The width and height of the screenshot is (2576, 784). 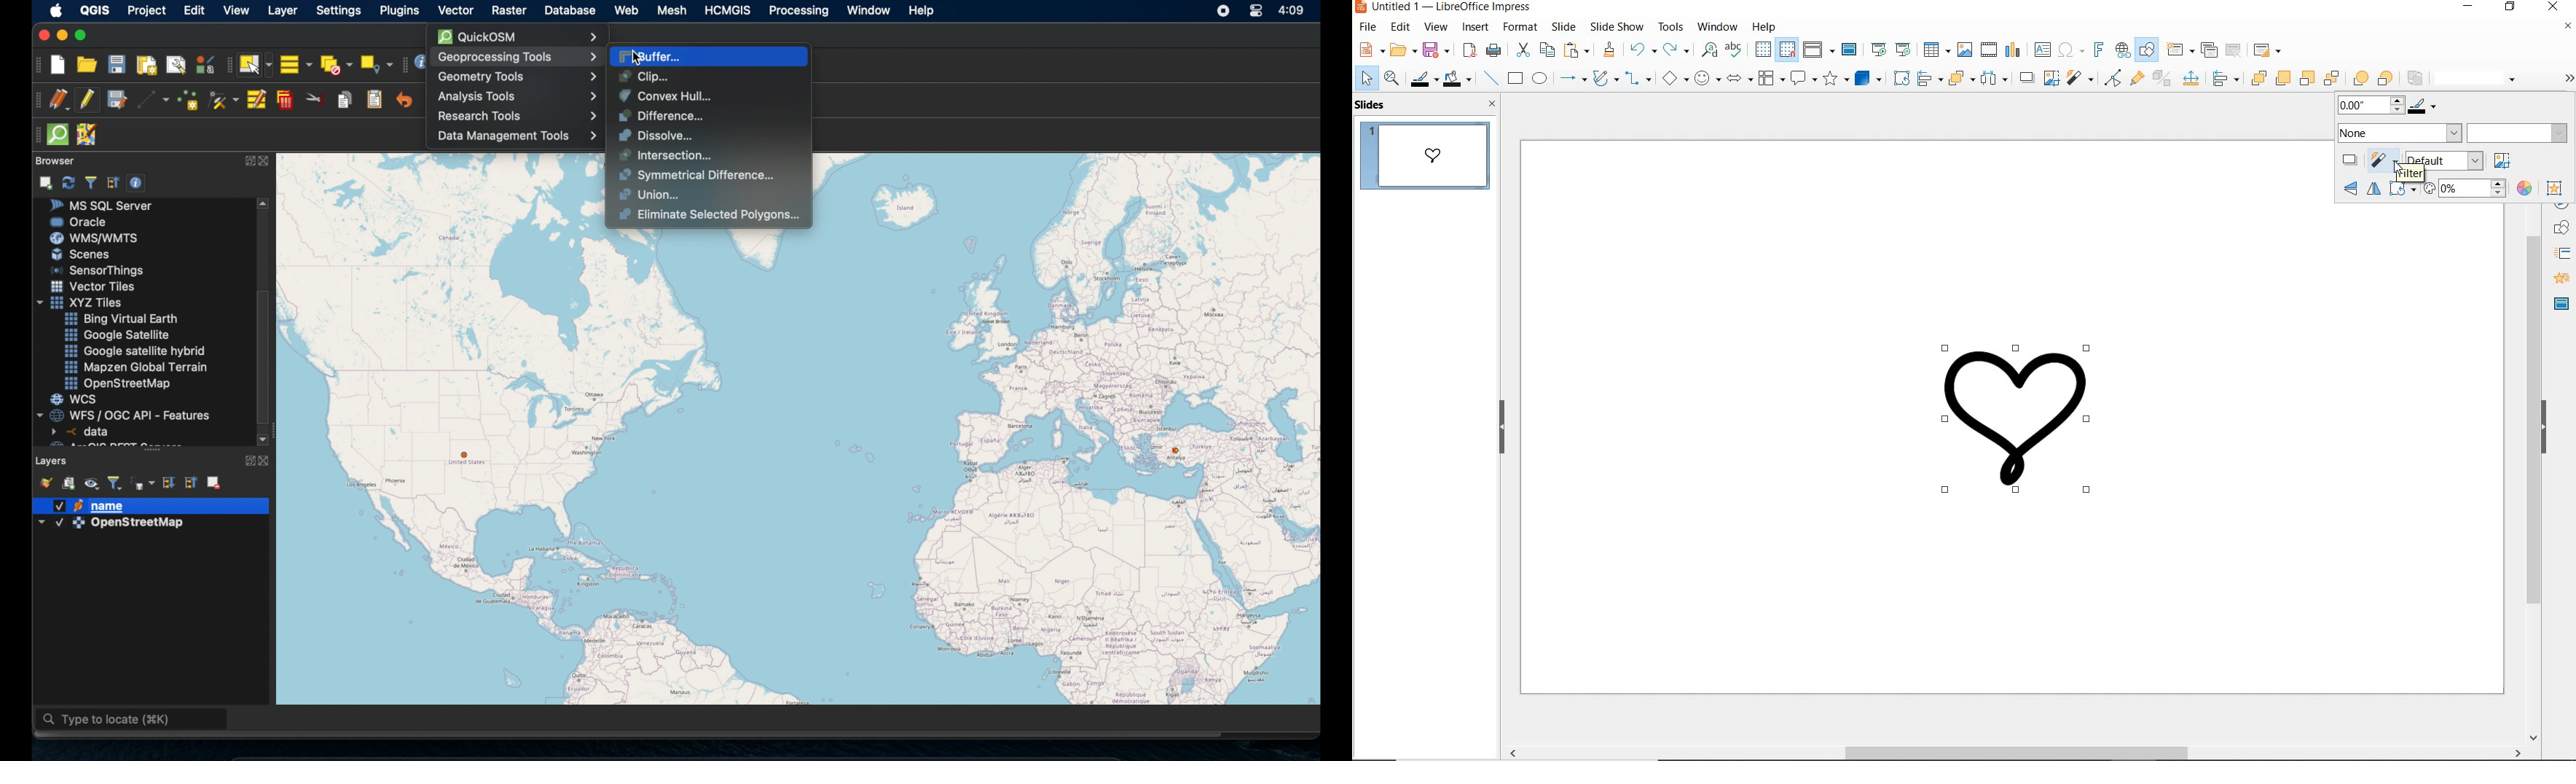 What do you see at coordinates (104, 444) in the screenshot?
I see `hidden text` at bounding box center [104, 444].